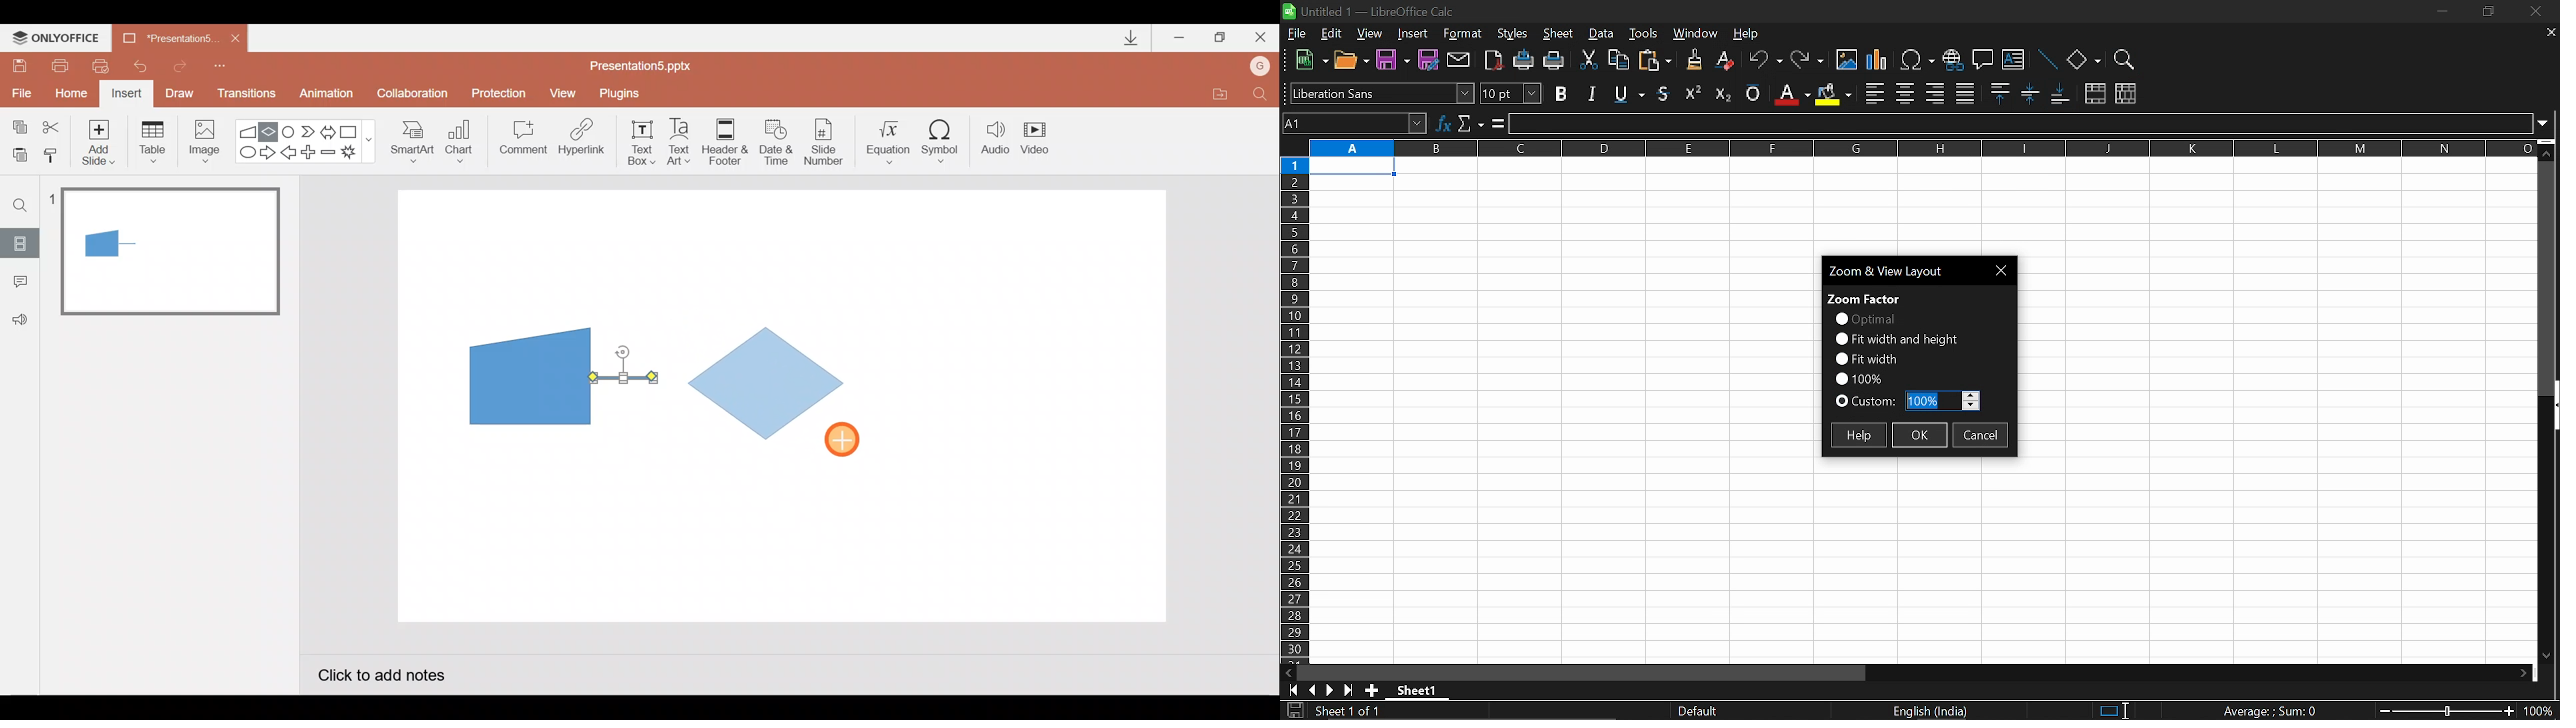 This screenshot has width=2576, height=728. Describe the element at coordinates (2547, 153) in the screenshot. I see `Move up` at that location.